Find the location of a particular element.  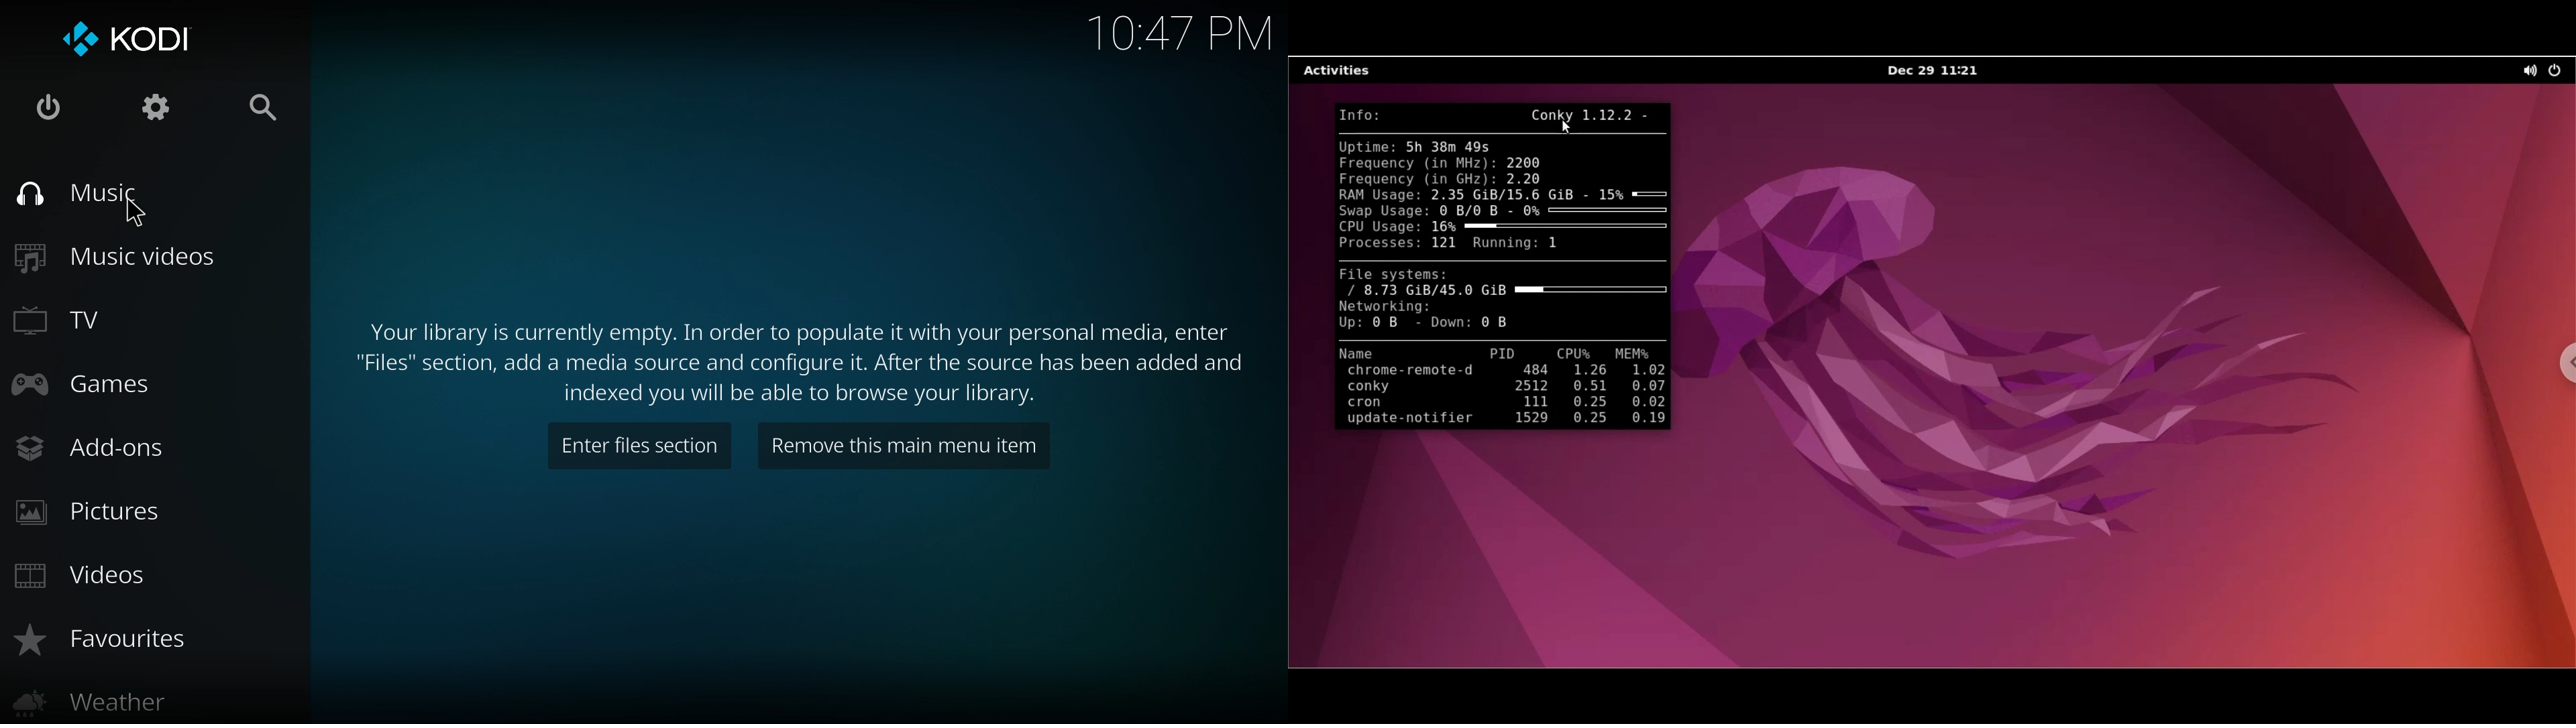

kodi is located at coordinates (130, 38).